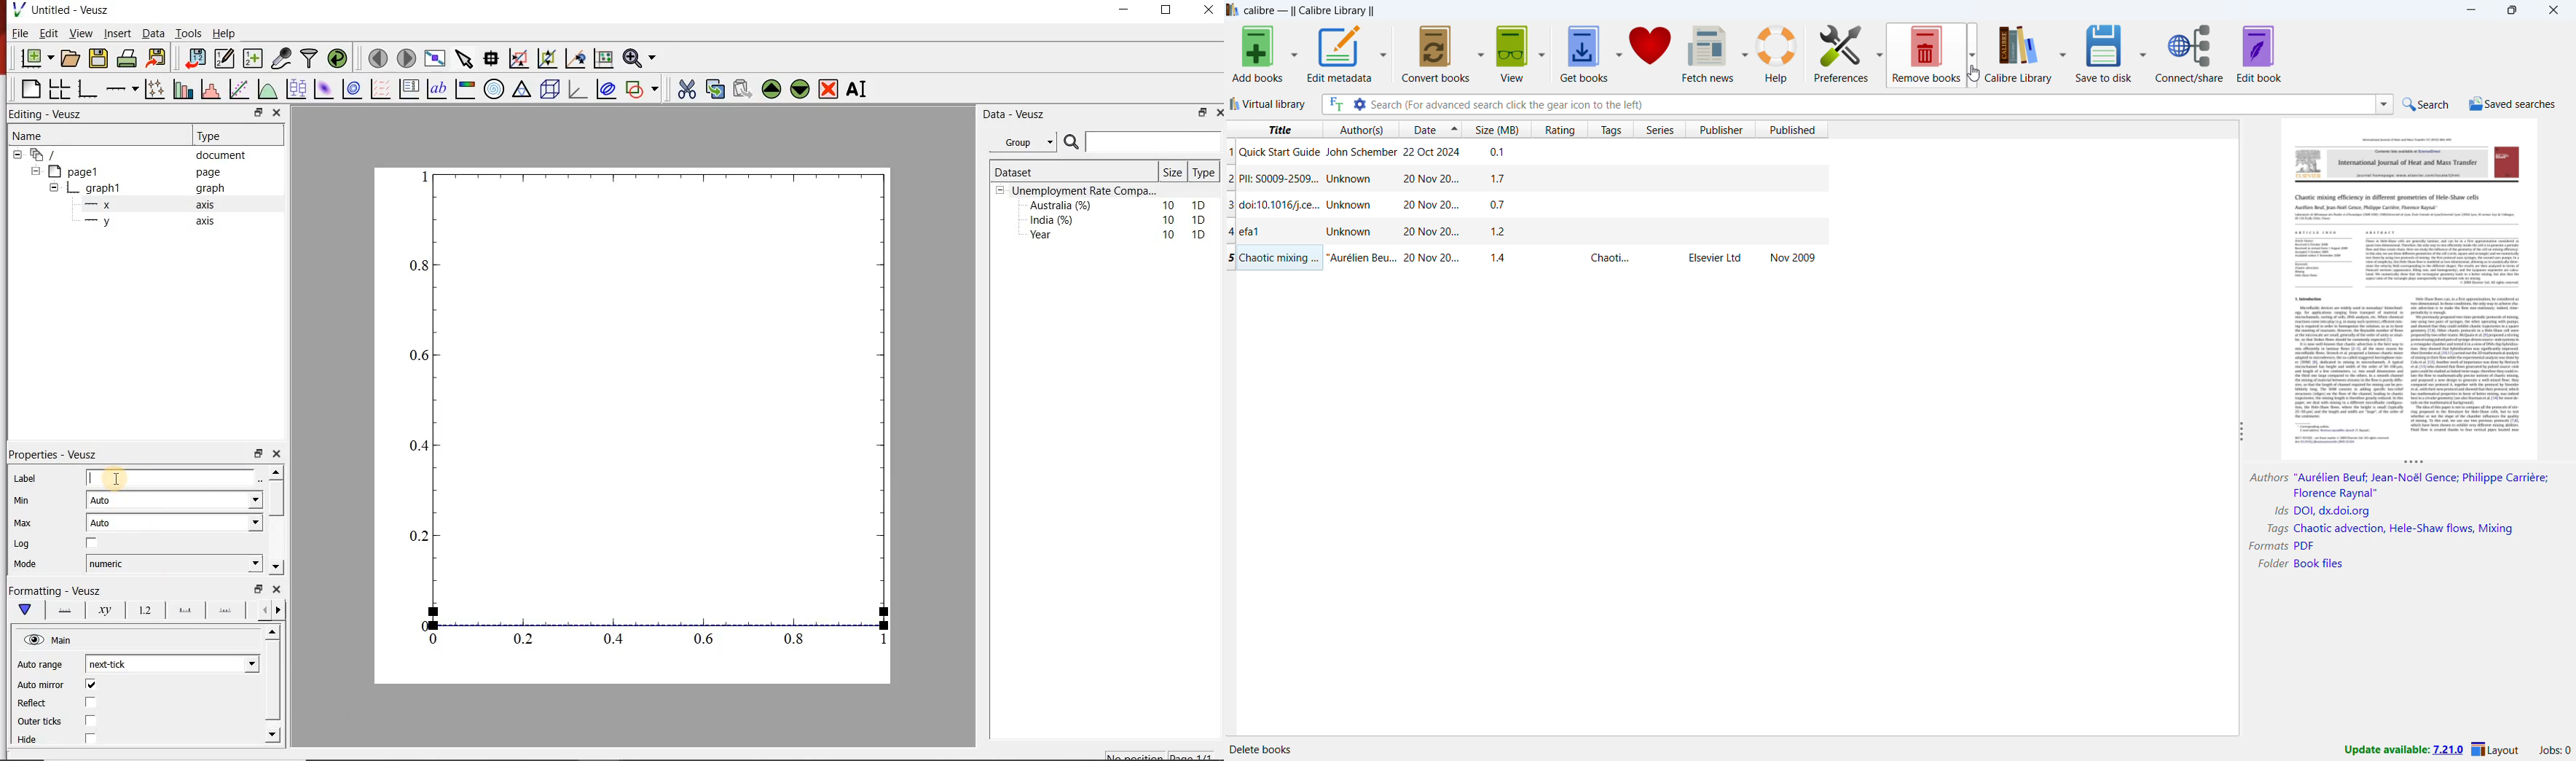  What do you see at coordinates (437, 89) in the screenshot?
I see `text label` at bounding box center [437, 89].